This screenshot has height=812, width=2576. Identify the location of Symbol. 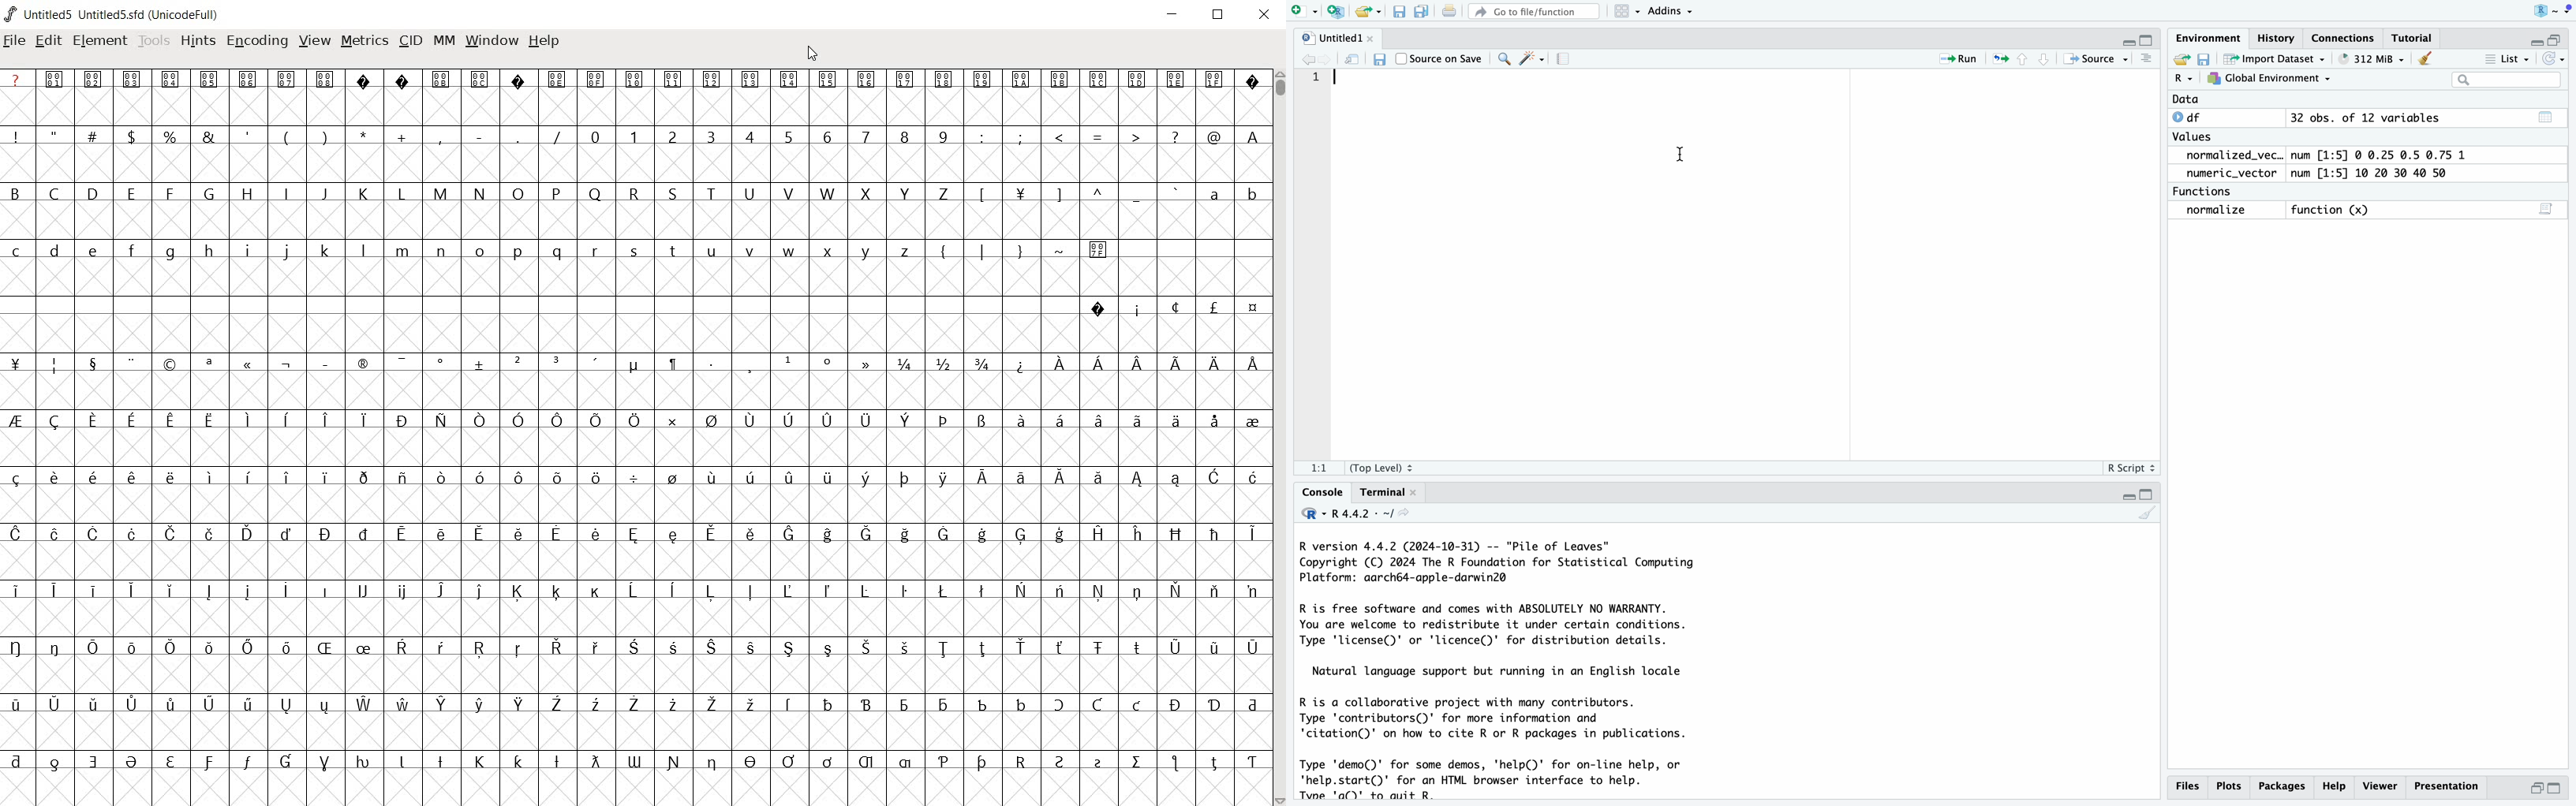
(594, 704).